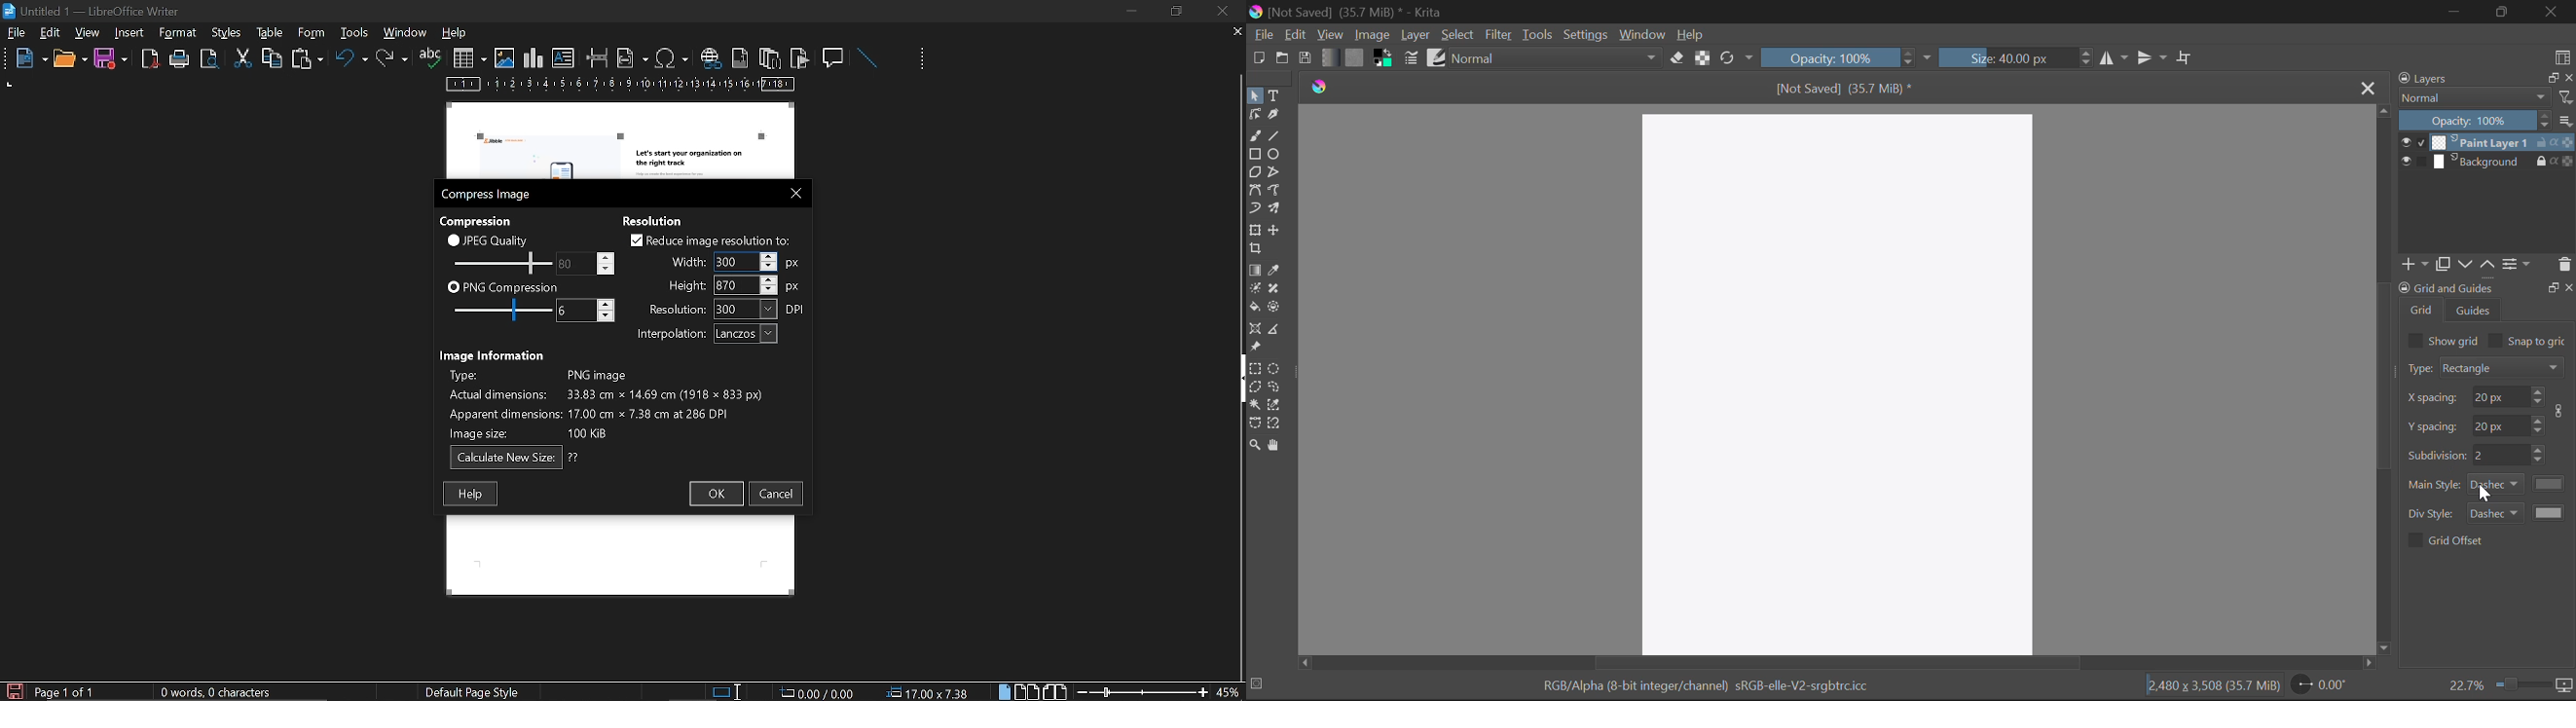 This screenshot has height=728, width=2576. What do you see at coordinates (633, 57) in the screenshot?
I see `insert field` at bounding box center [633, 57].